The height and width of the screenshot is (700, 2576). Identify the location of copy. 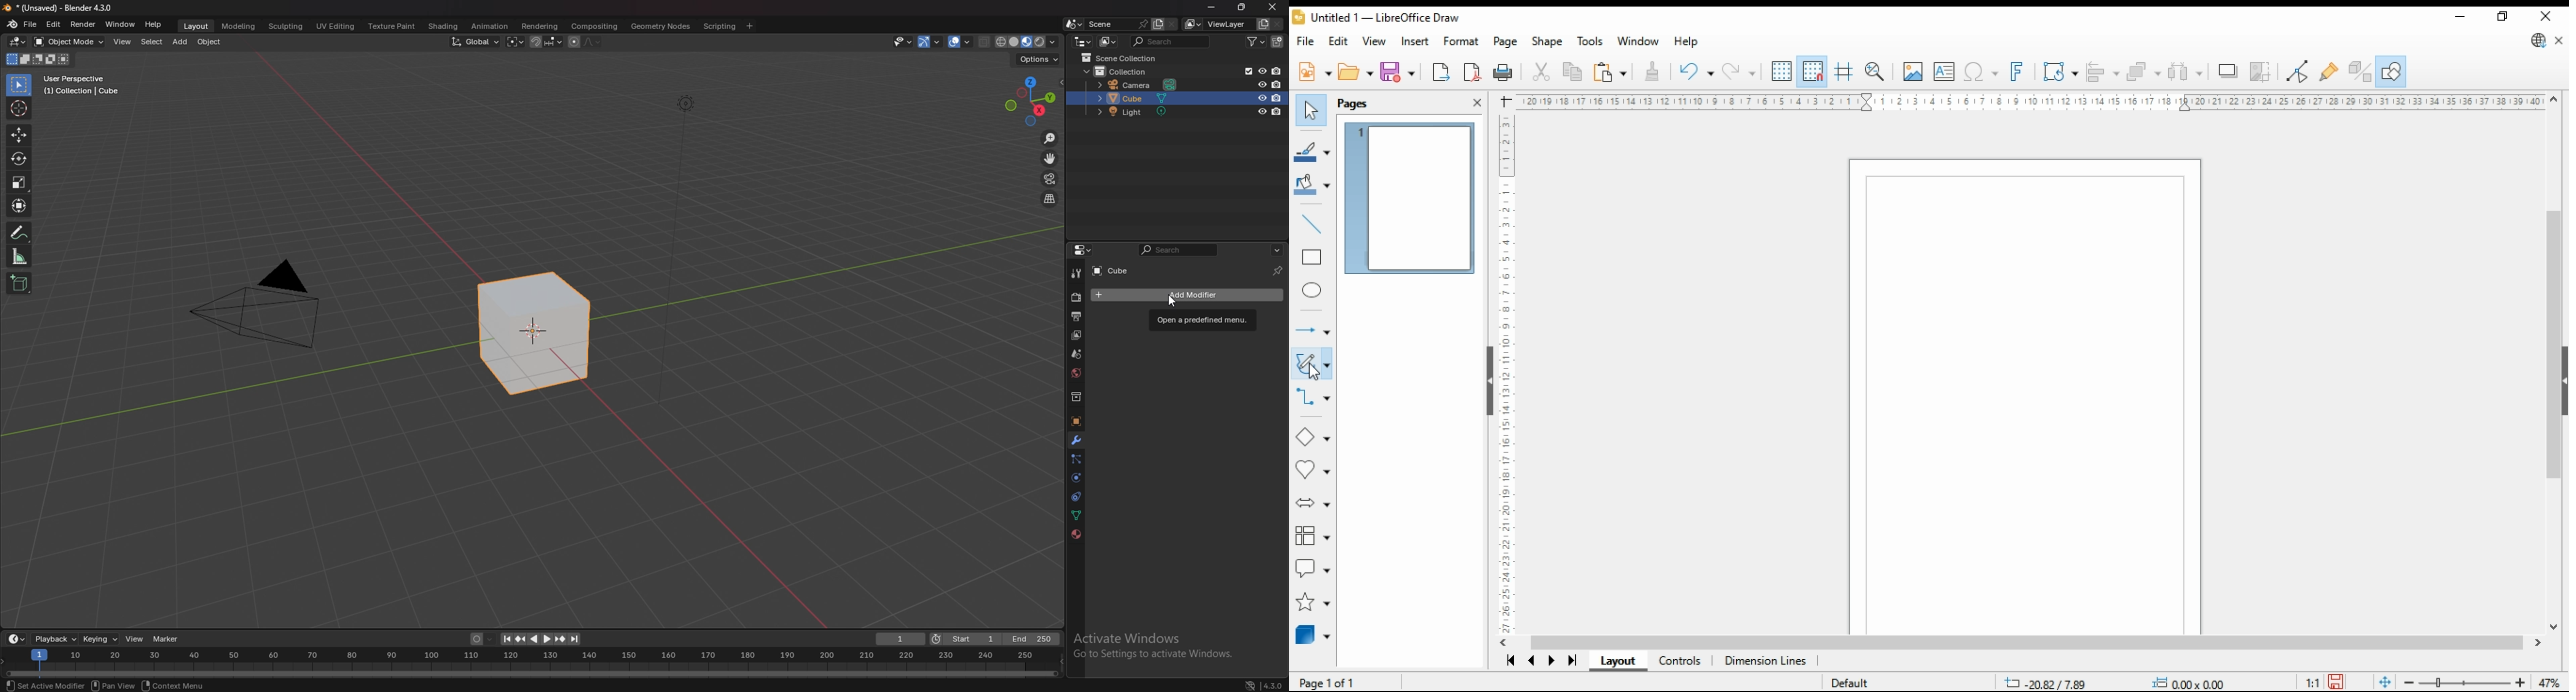
(1574, 71).